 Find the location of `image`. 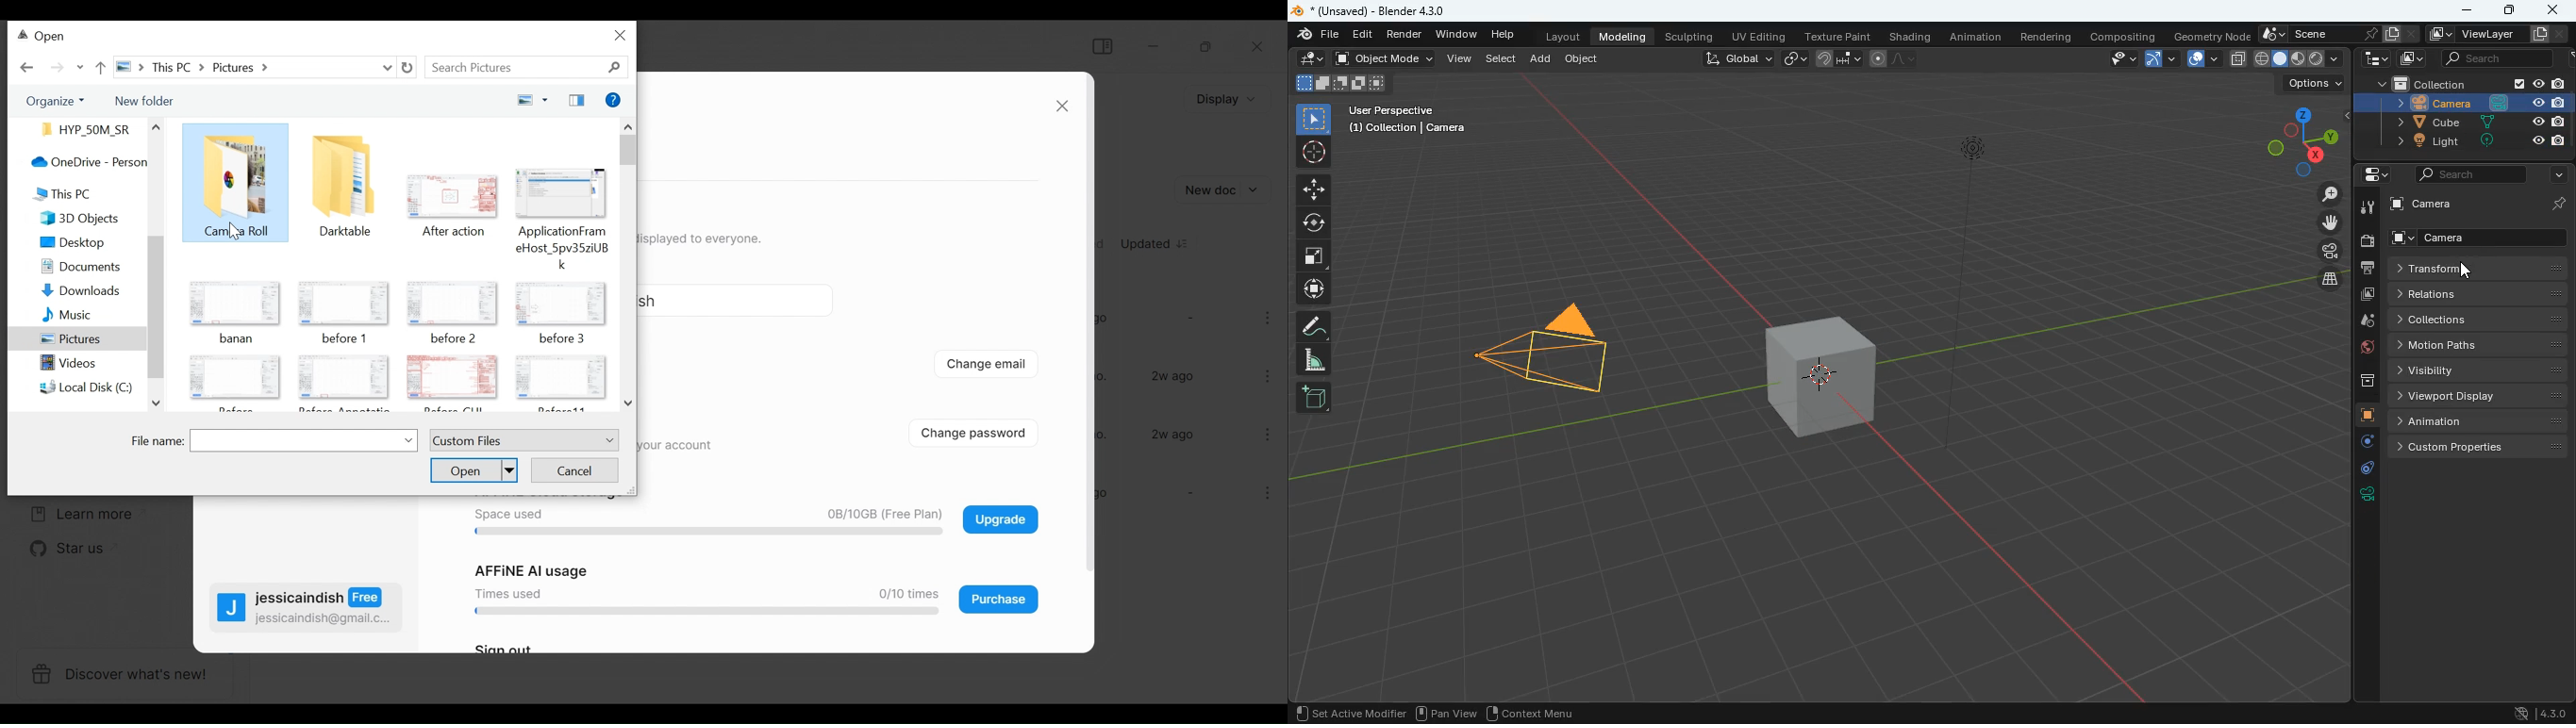

image is located at coordinates (2408, 59).